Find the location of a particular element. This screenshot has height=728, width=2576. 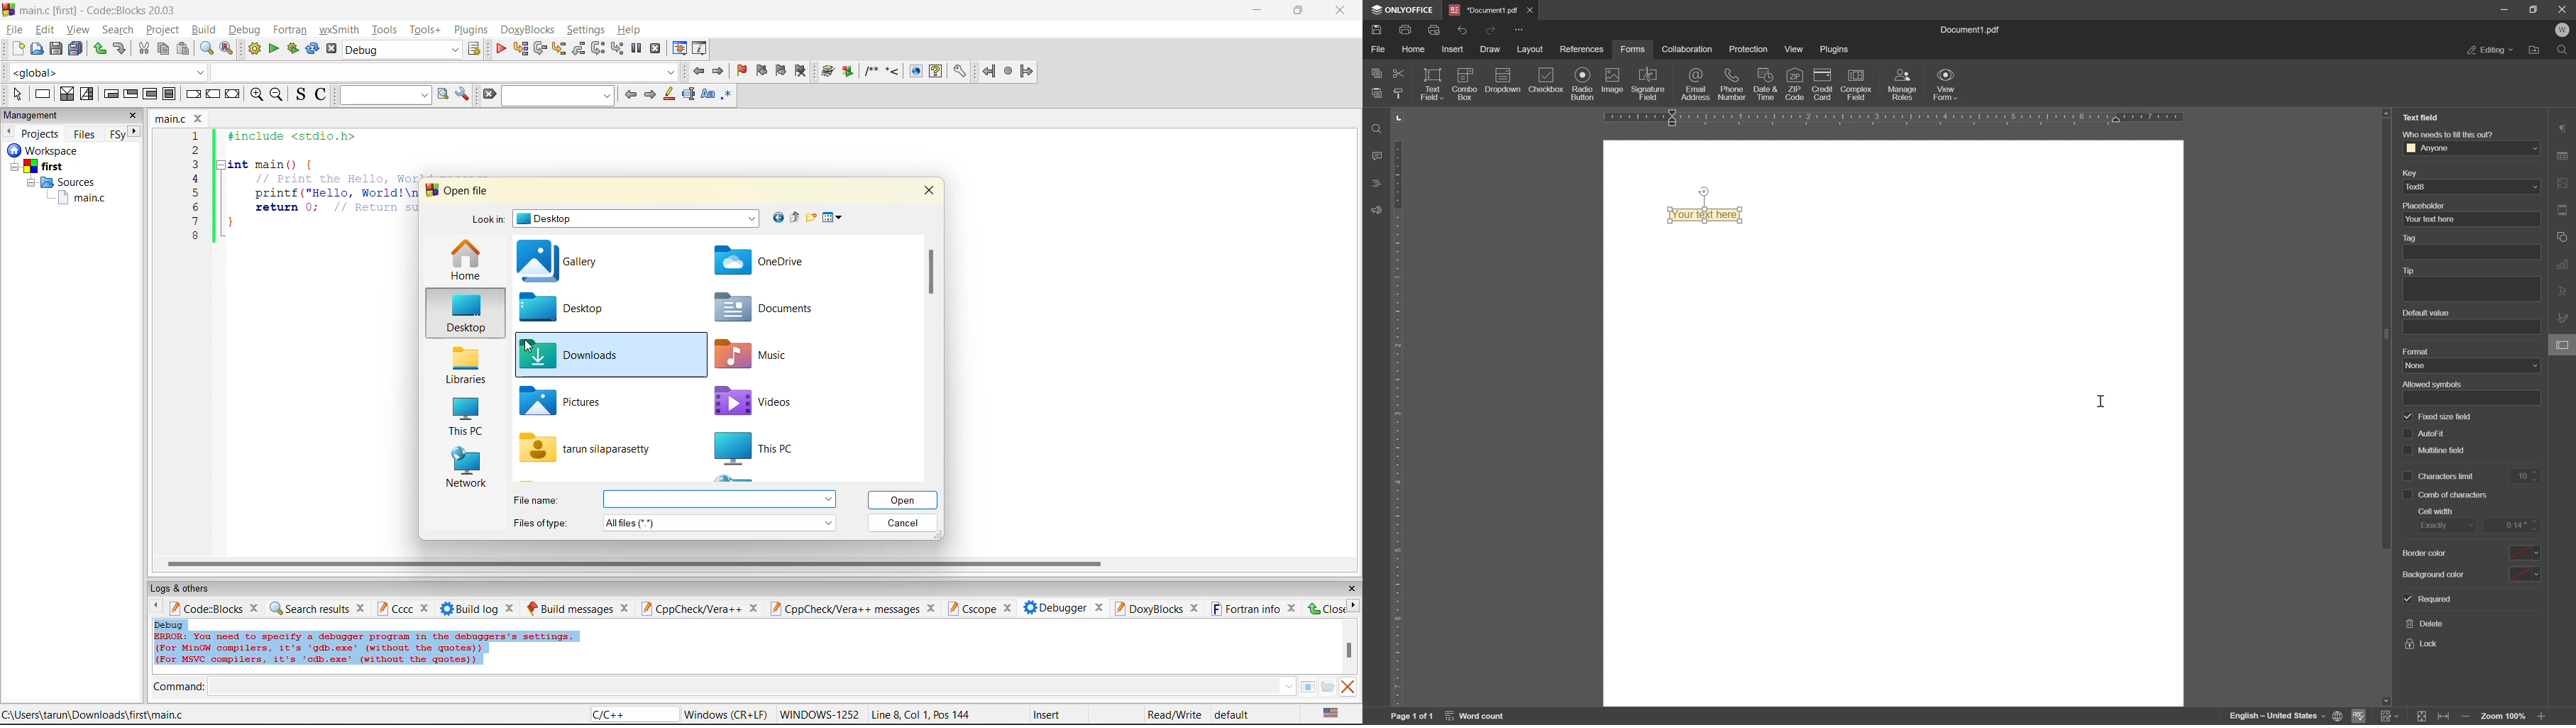

header and footer settings is located at coordinates (2563, 210).